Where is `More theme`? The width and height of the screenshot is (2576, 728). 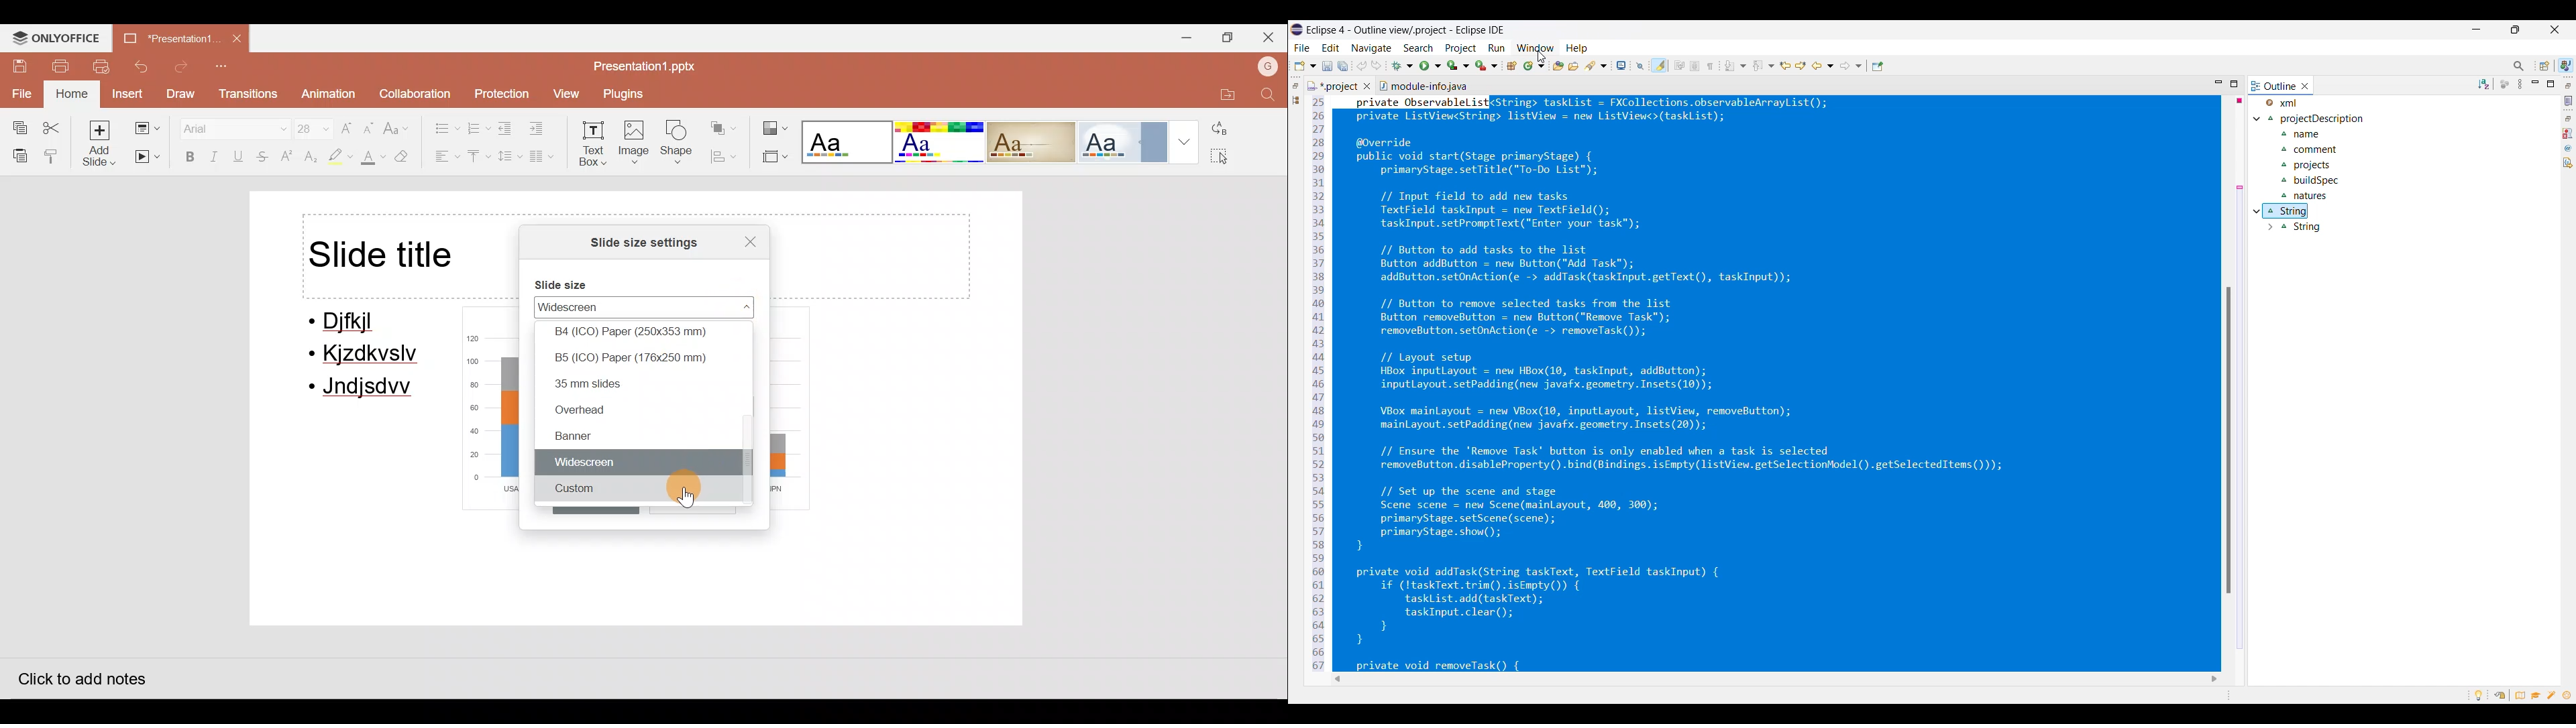 More theme is located at coordinates (1187, 140).